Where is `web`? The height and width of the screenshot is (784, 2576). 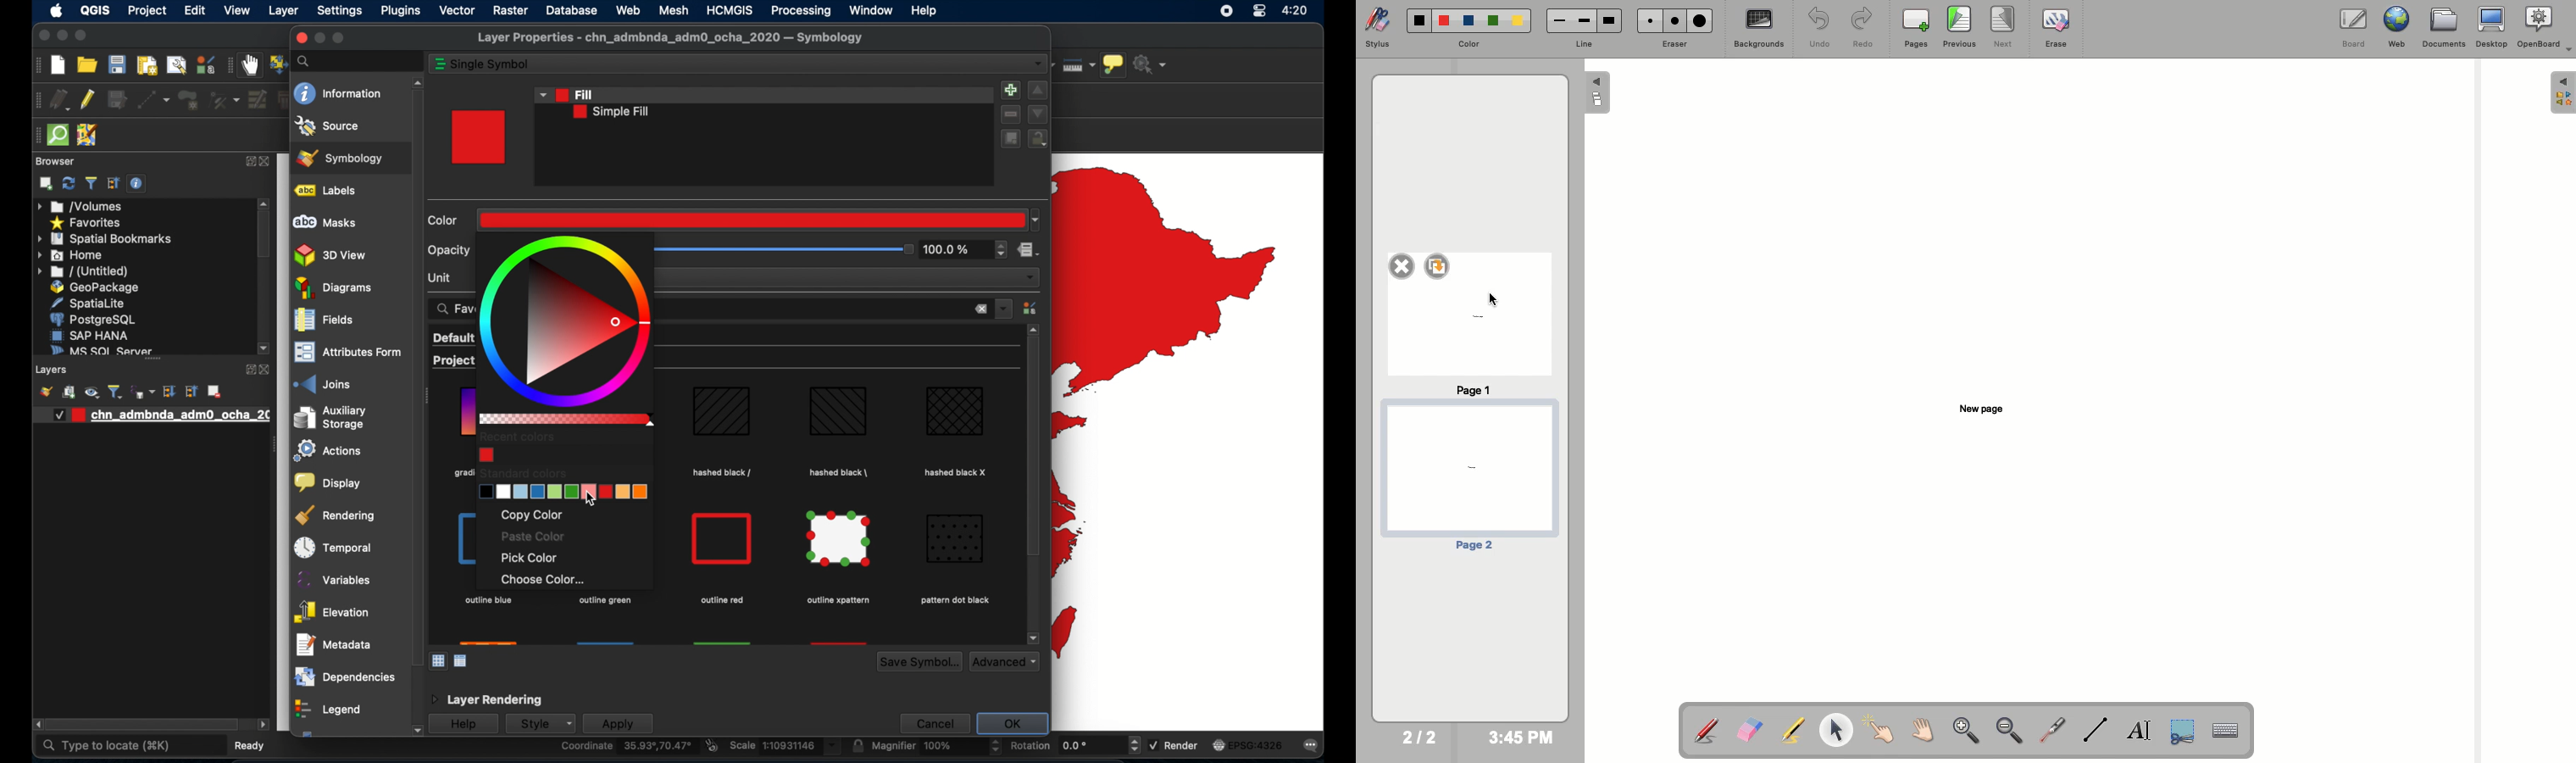
web is located at coordinates (628, 10).